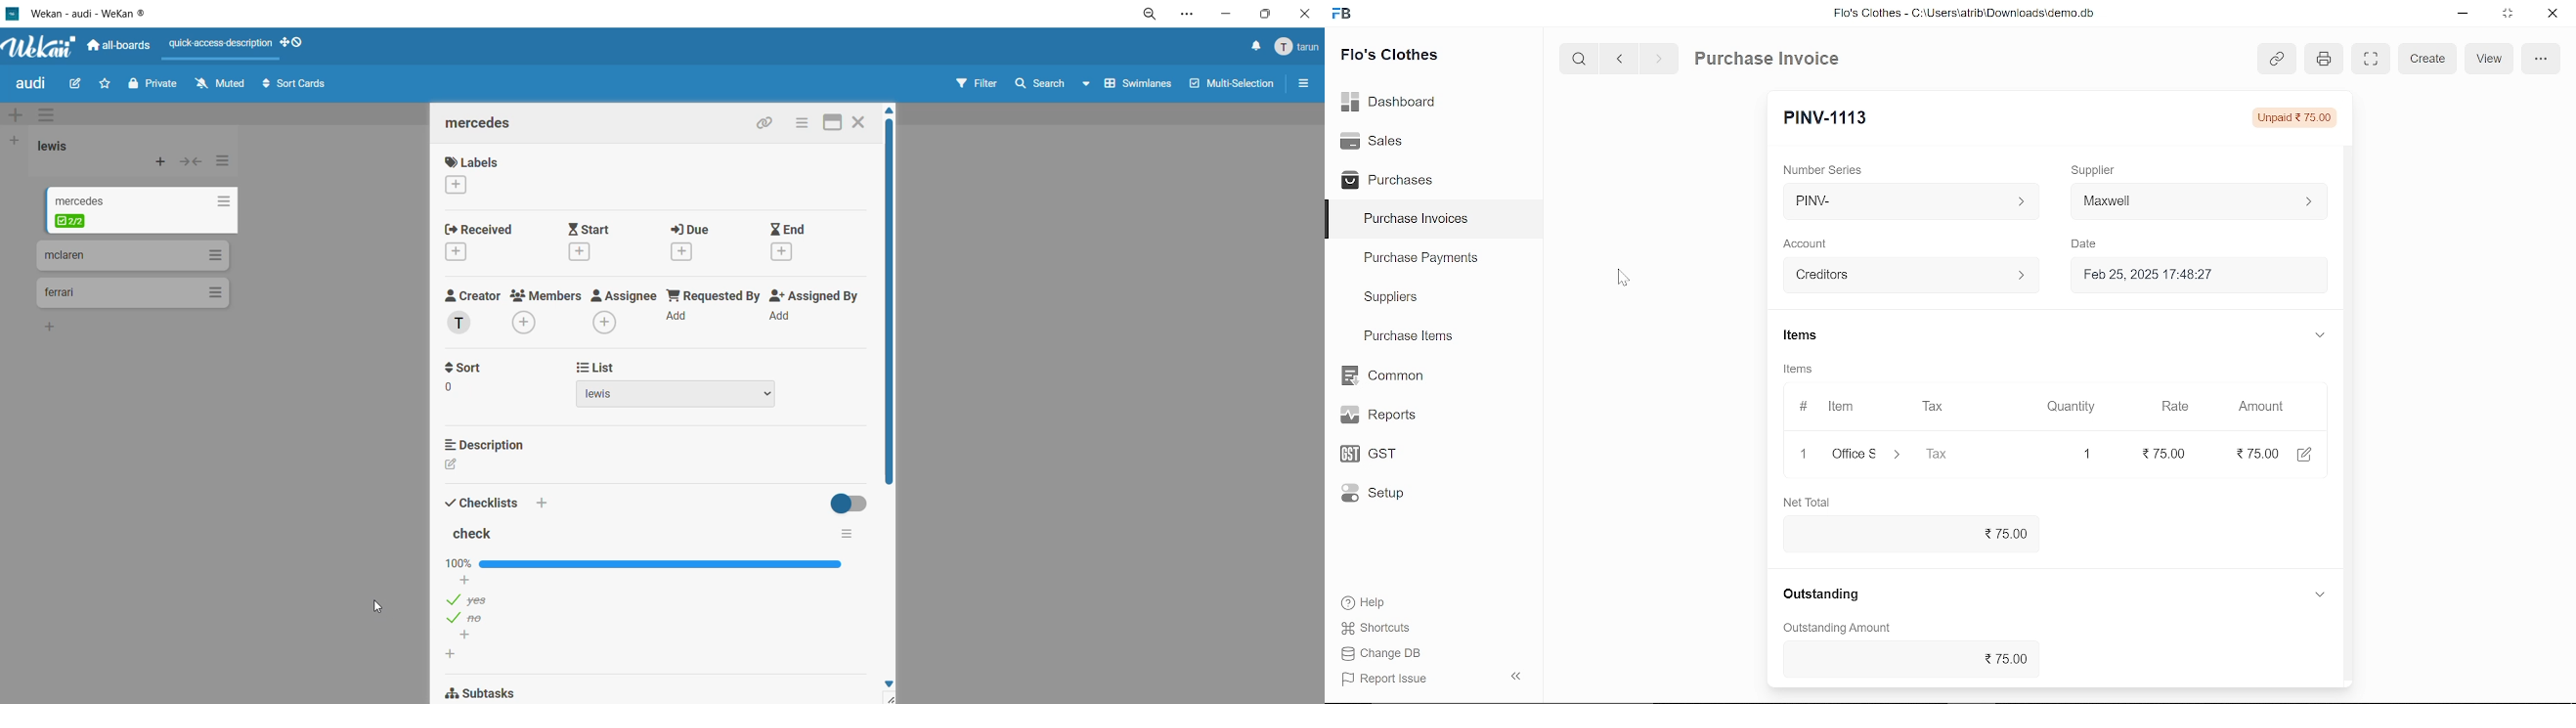  I want to click on hide completed checklists, so click(854, 502).